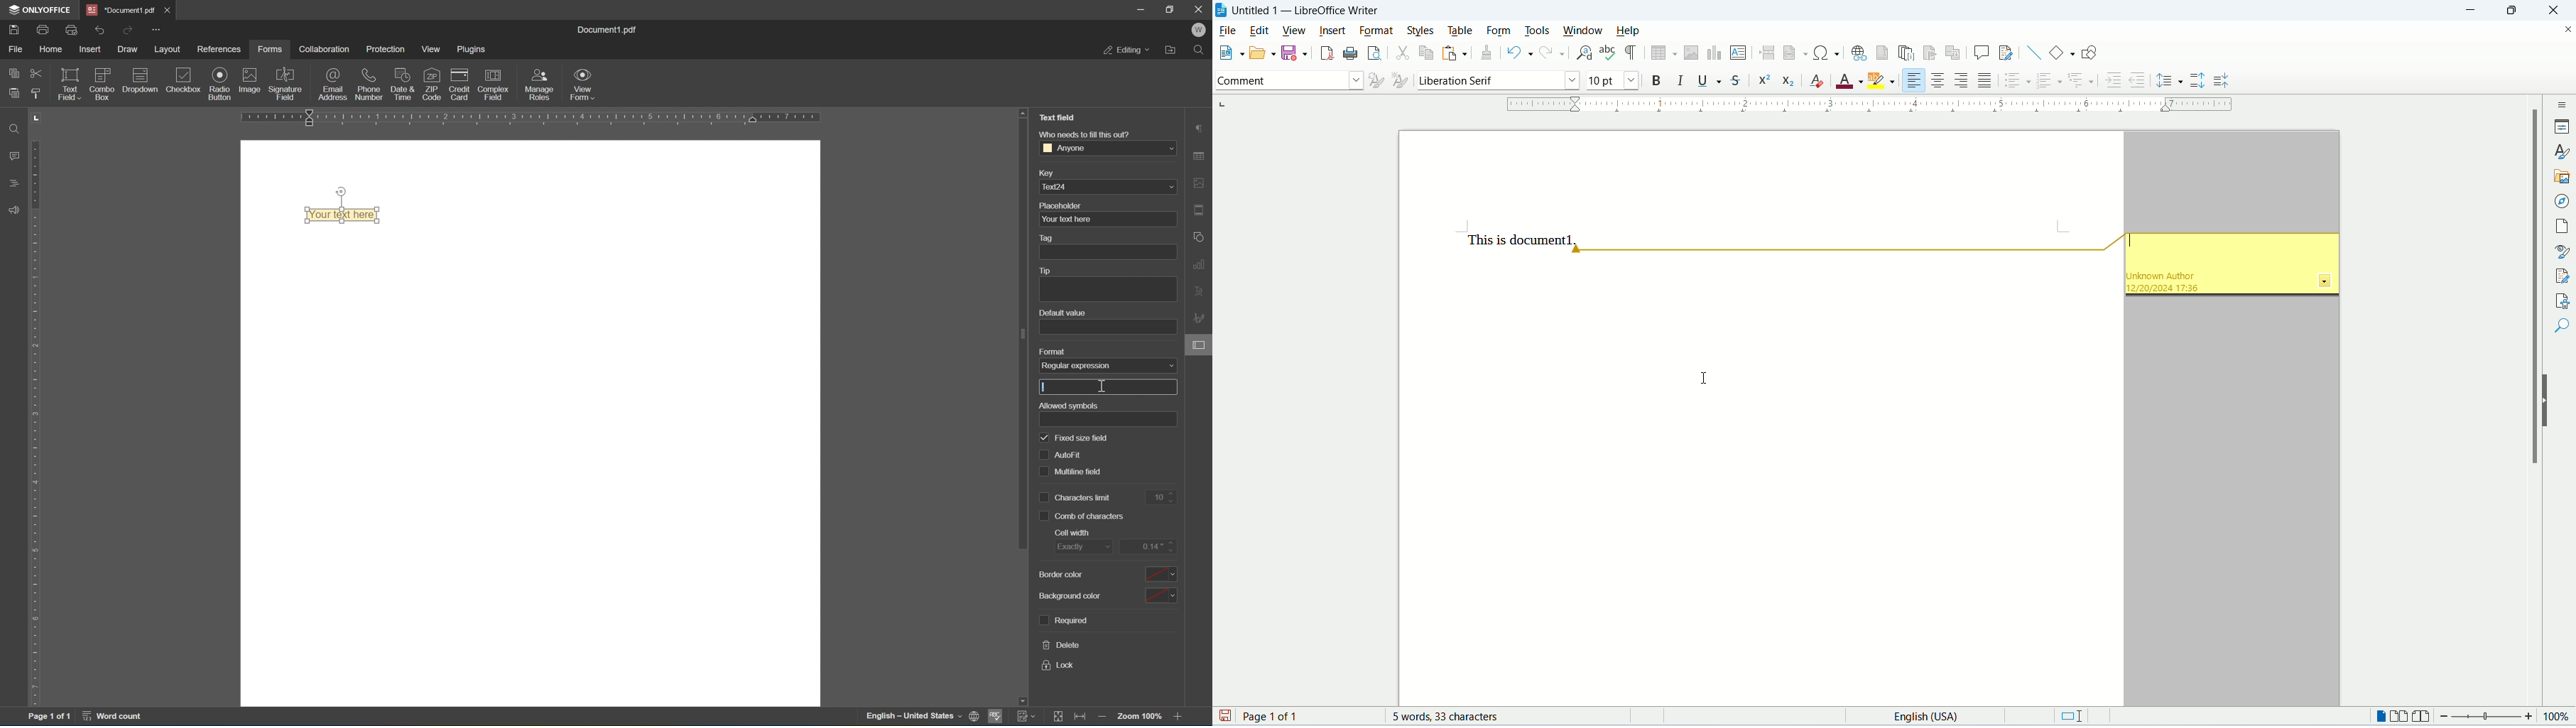  What do you see at coordinates (1874, 104) in the screenshot?
I see `ruler` at bounding box center [1874, 104].